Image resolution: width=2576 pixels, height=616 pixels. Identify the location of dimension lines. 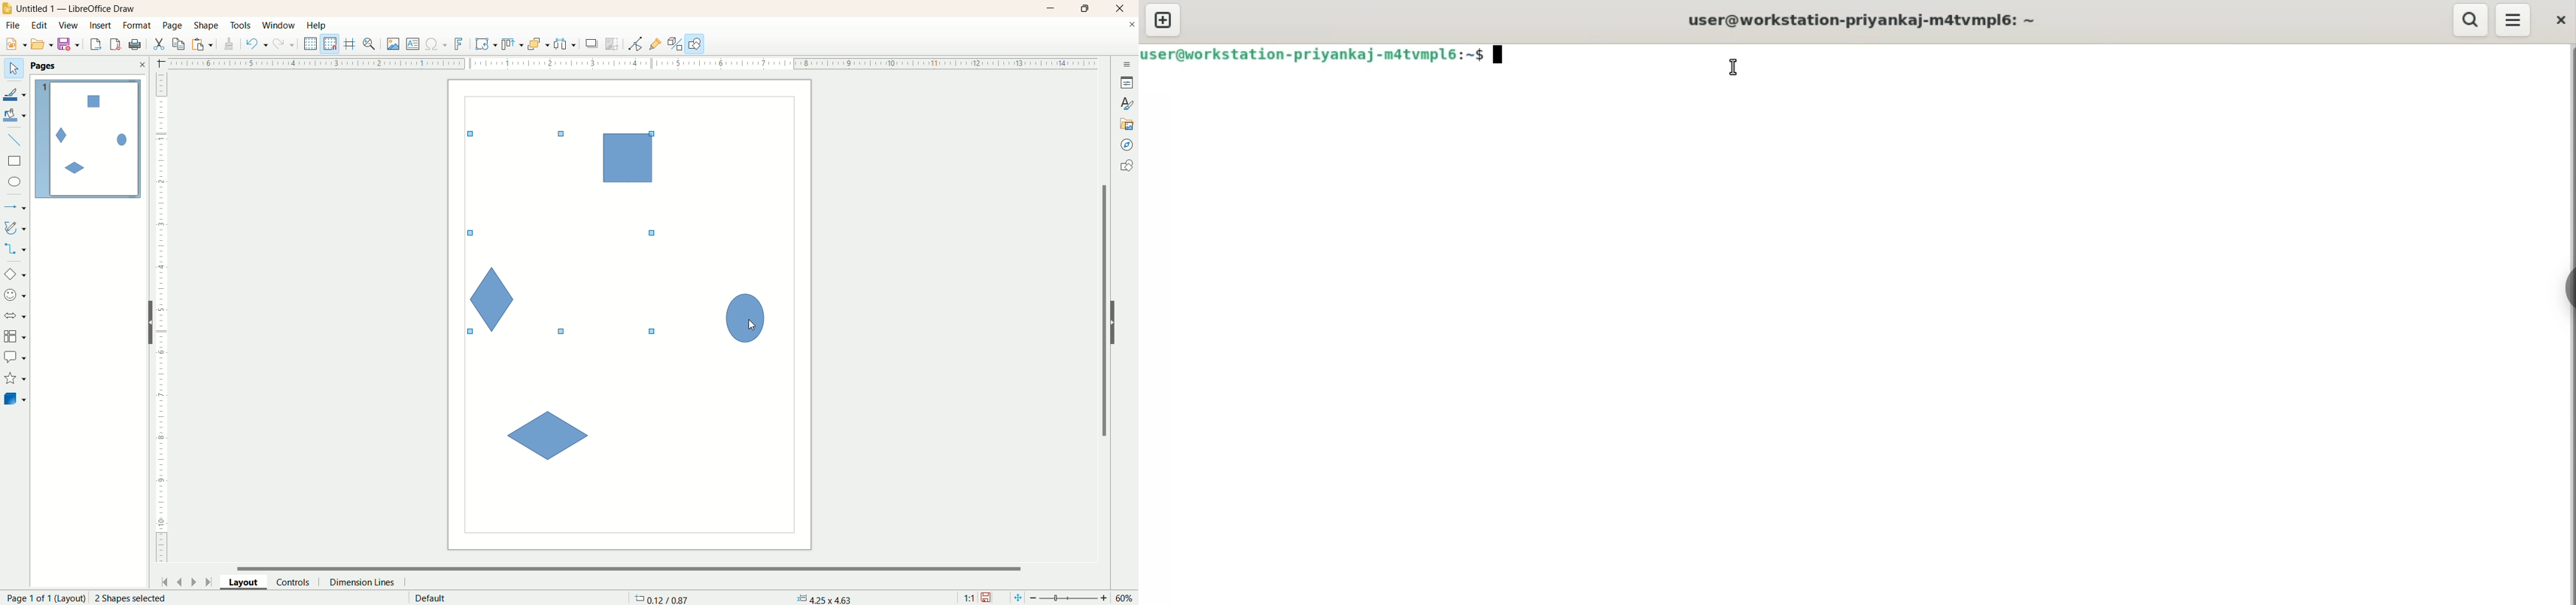
(365, 582).